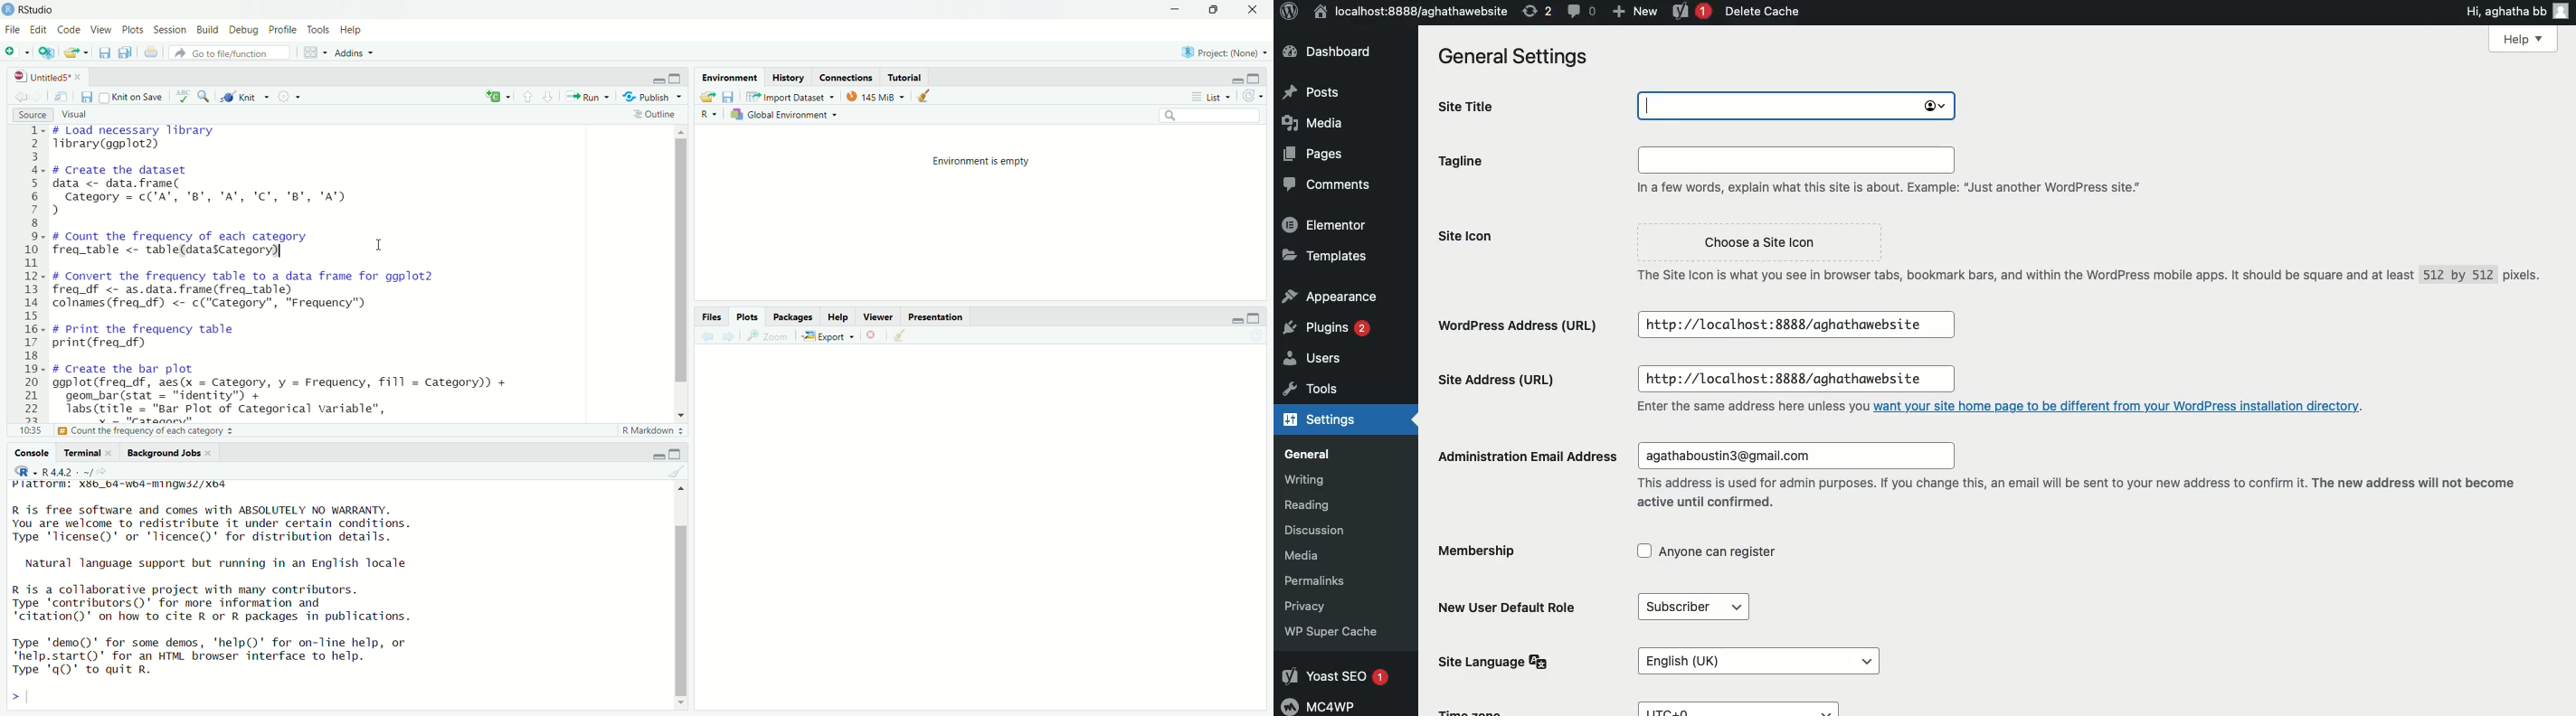 The height and width of the screenshot is (728, 2576). Describe the element at coordinates (1207, 115) in the screenshot. I see `search bar` at that location.